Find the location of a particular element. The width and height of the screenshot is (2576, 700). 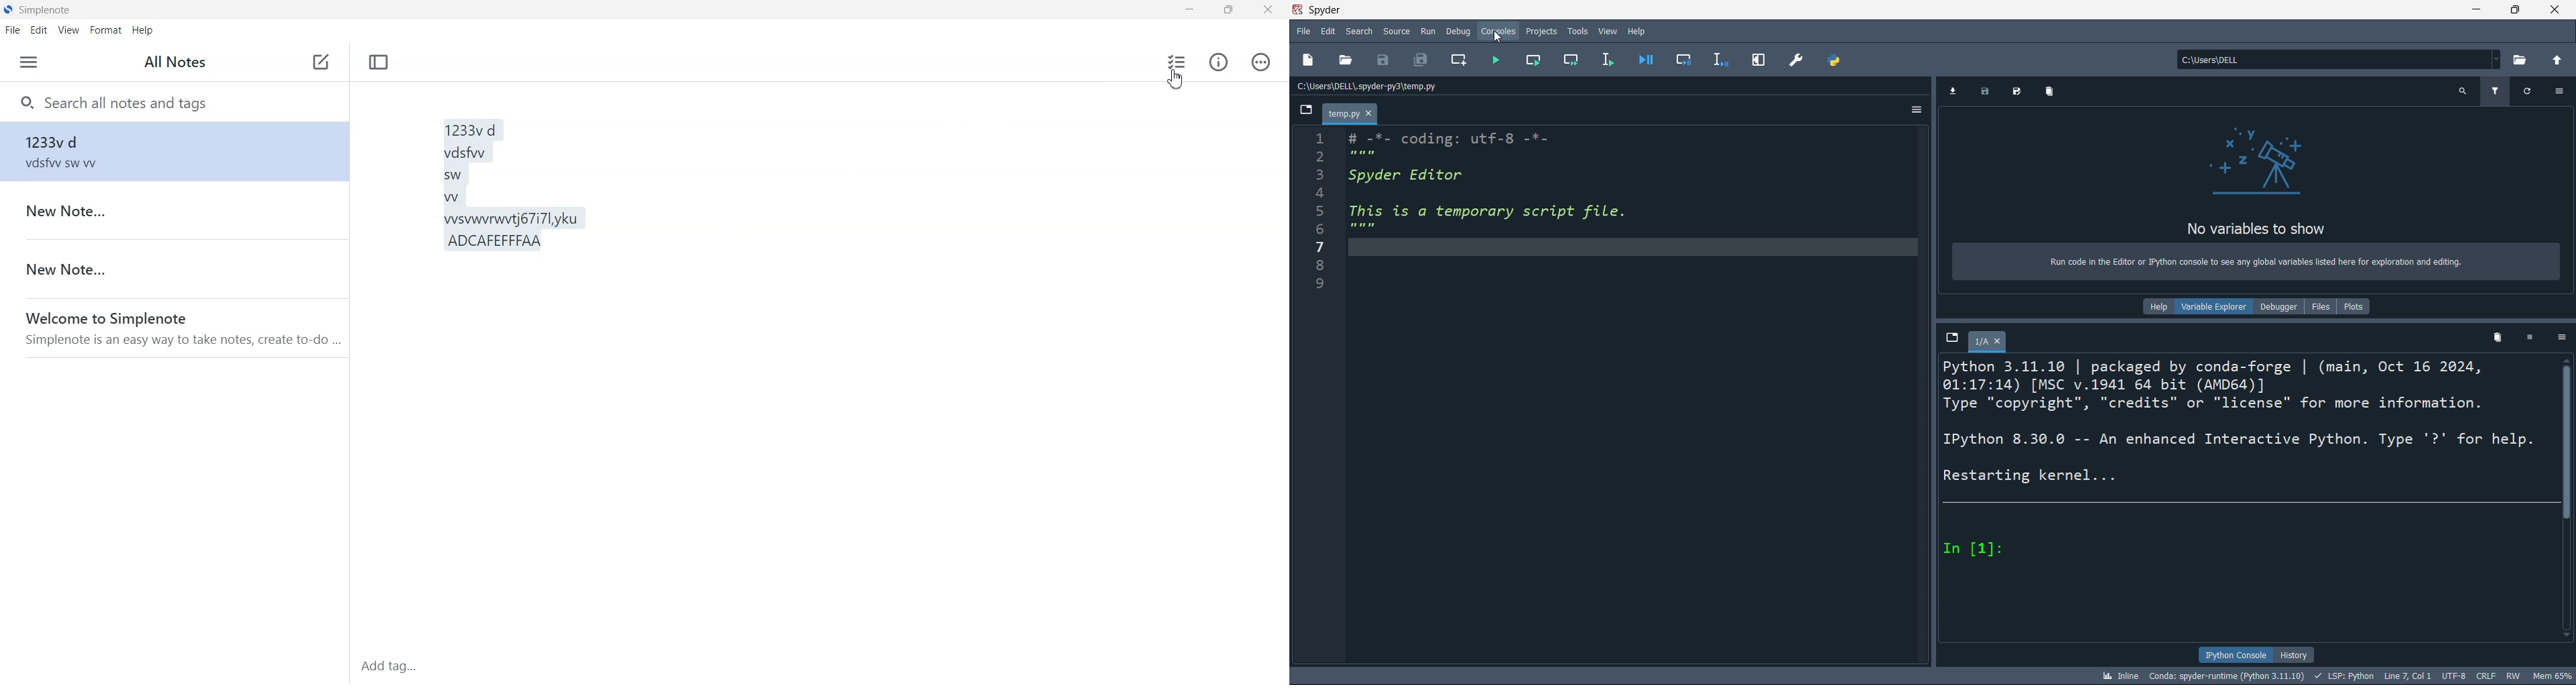

run line is located at coordinates (1608, 58).